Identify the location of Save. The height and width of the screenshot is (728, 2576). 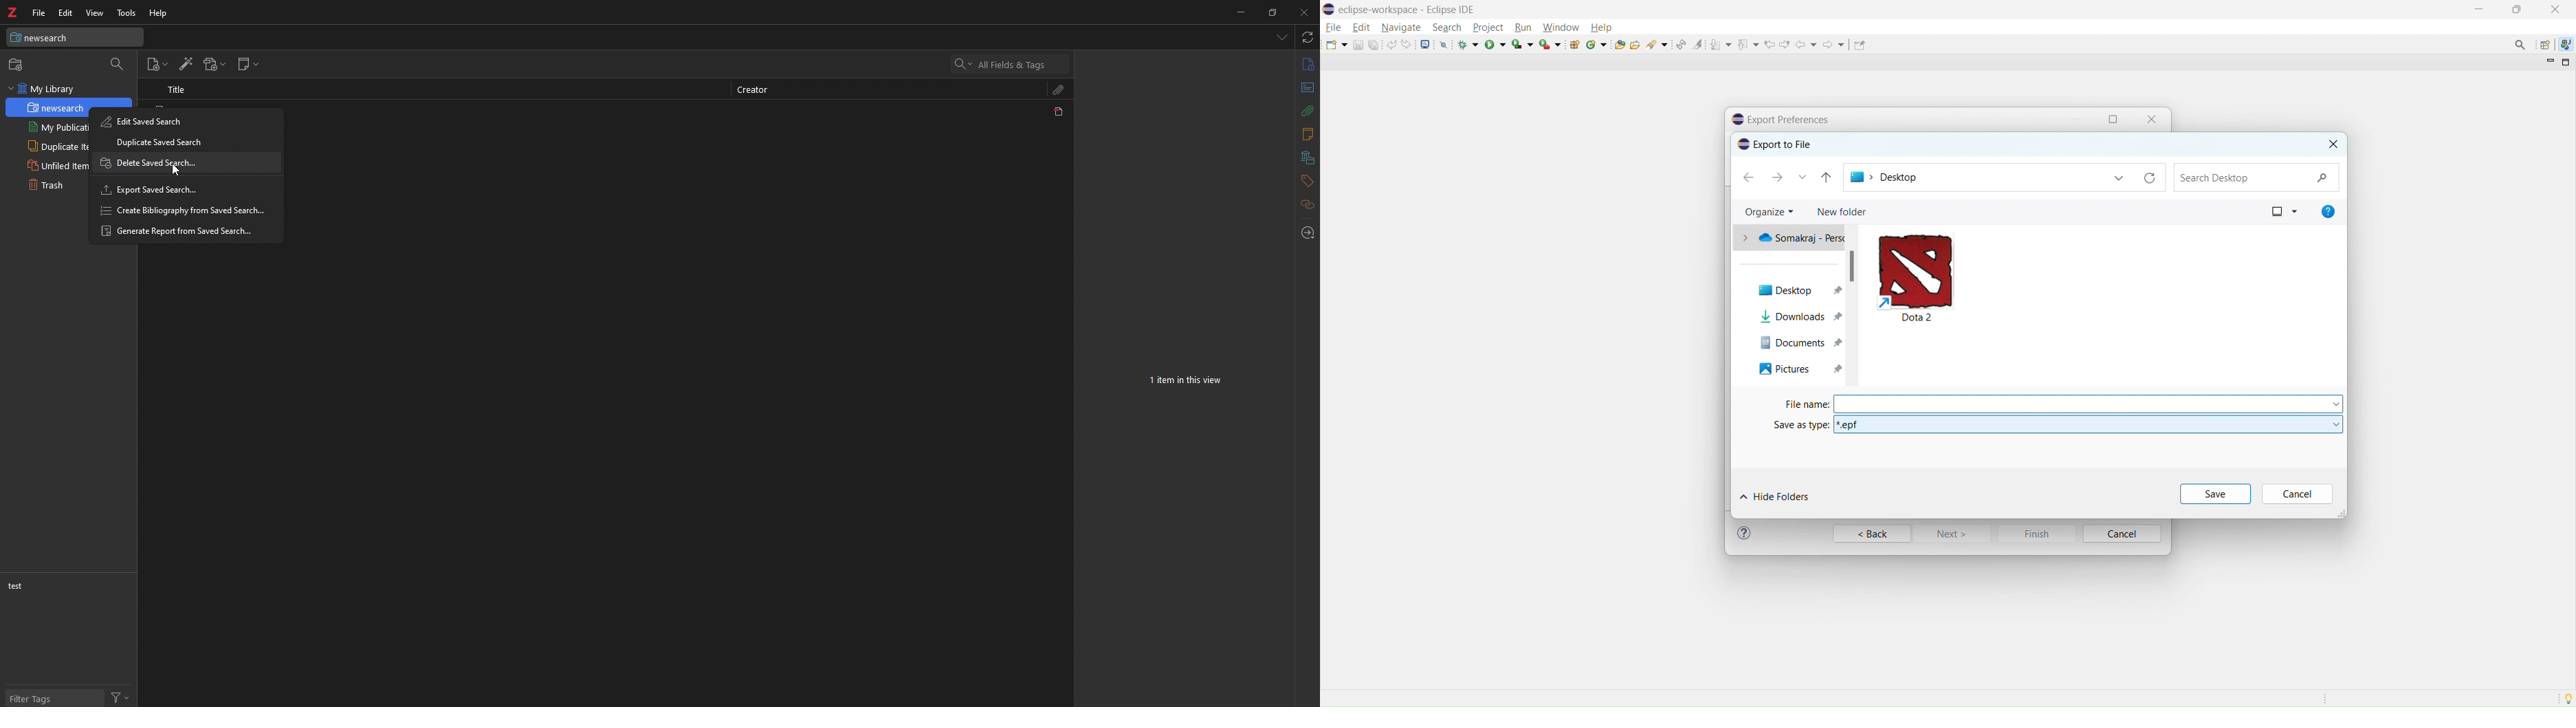
(2214, 492).